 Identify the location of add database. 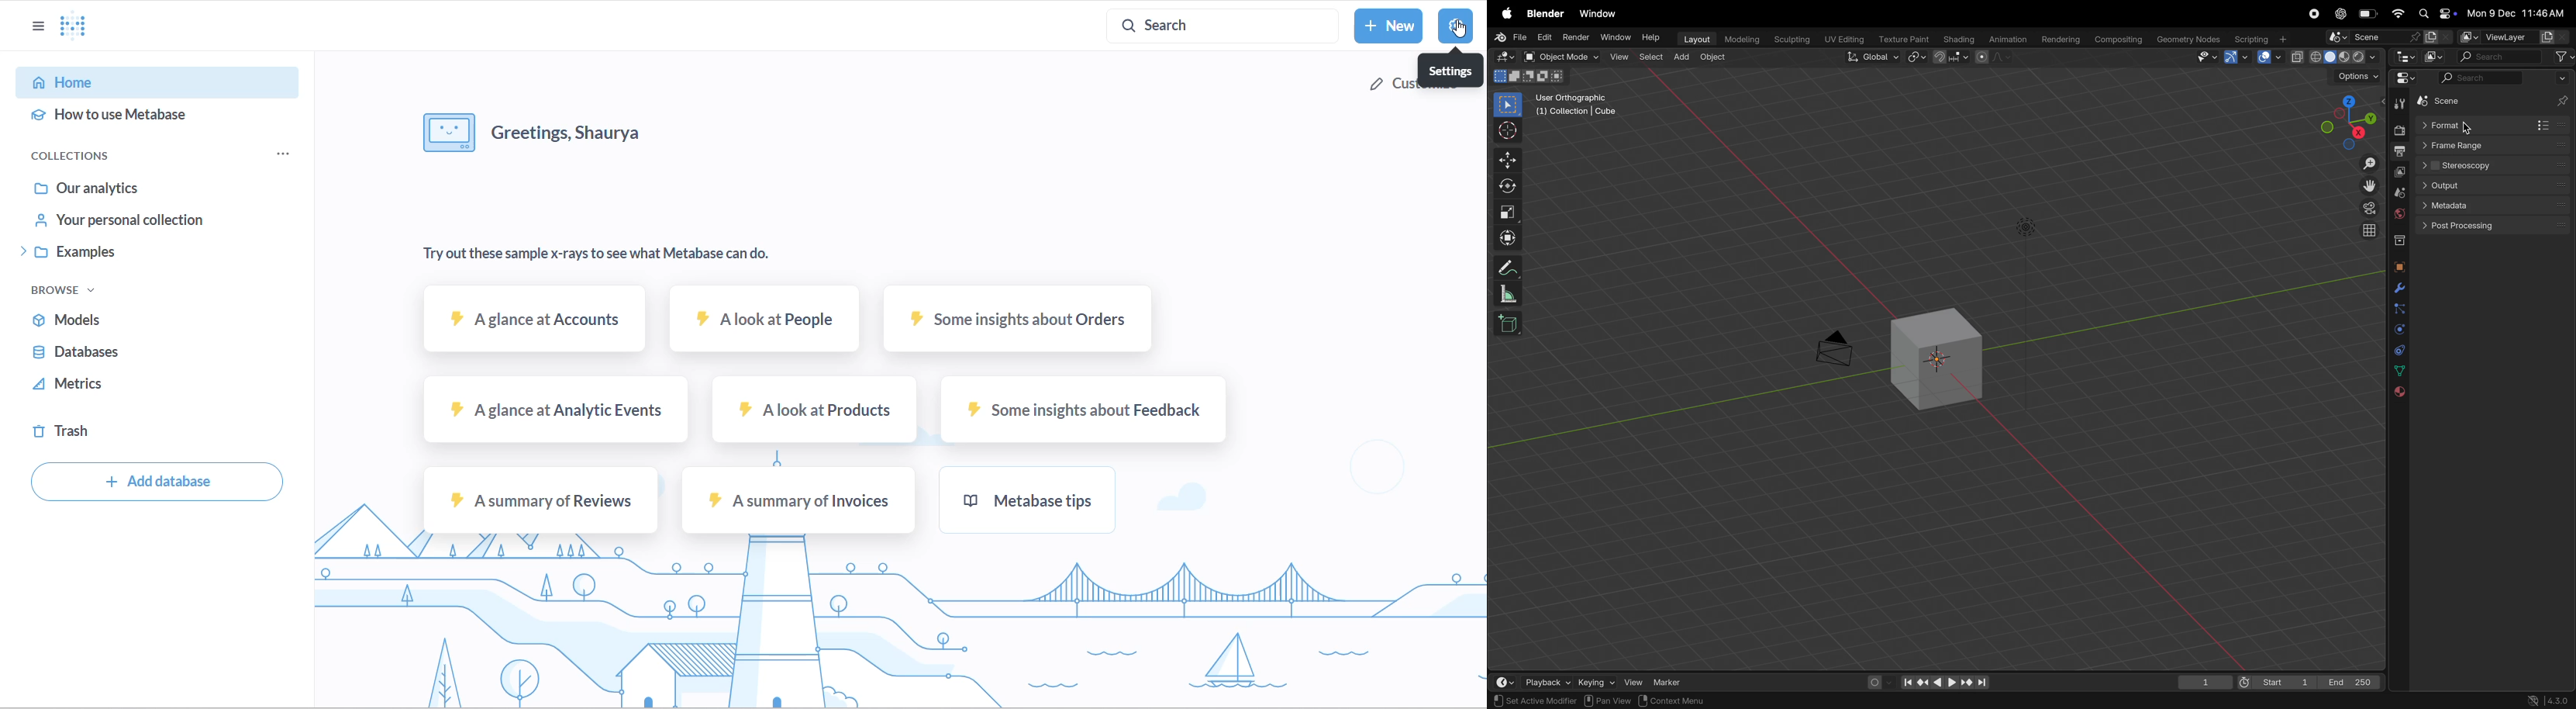
(157, 484).